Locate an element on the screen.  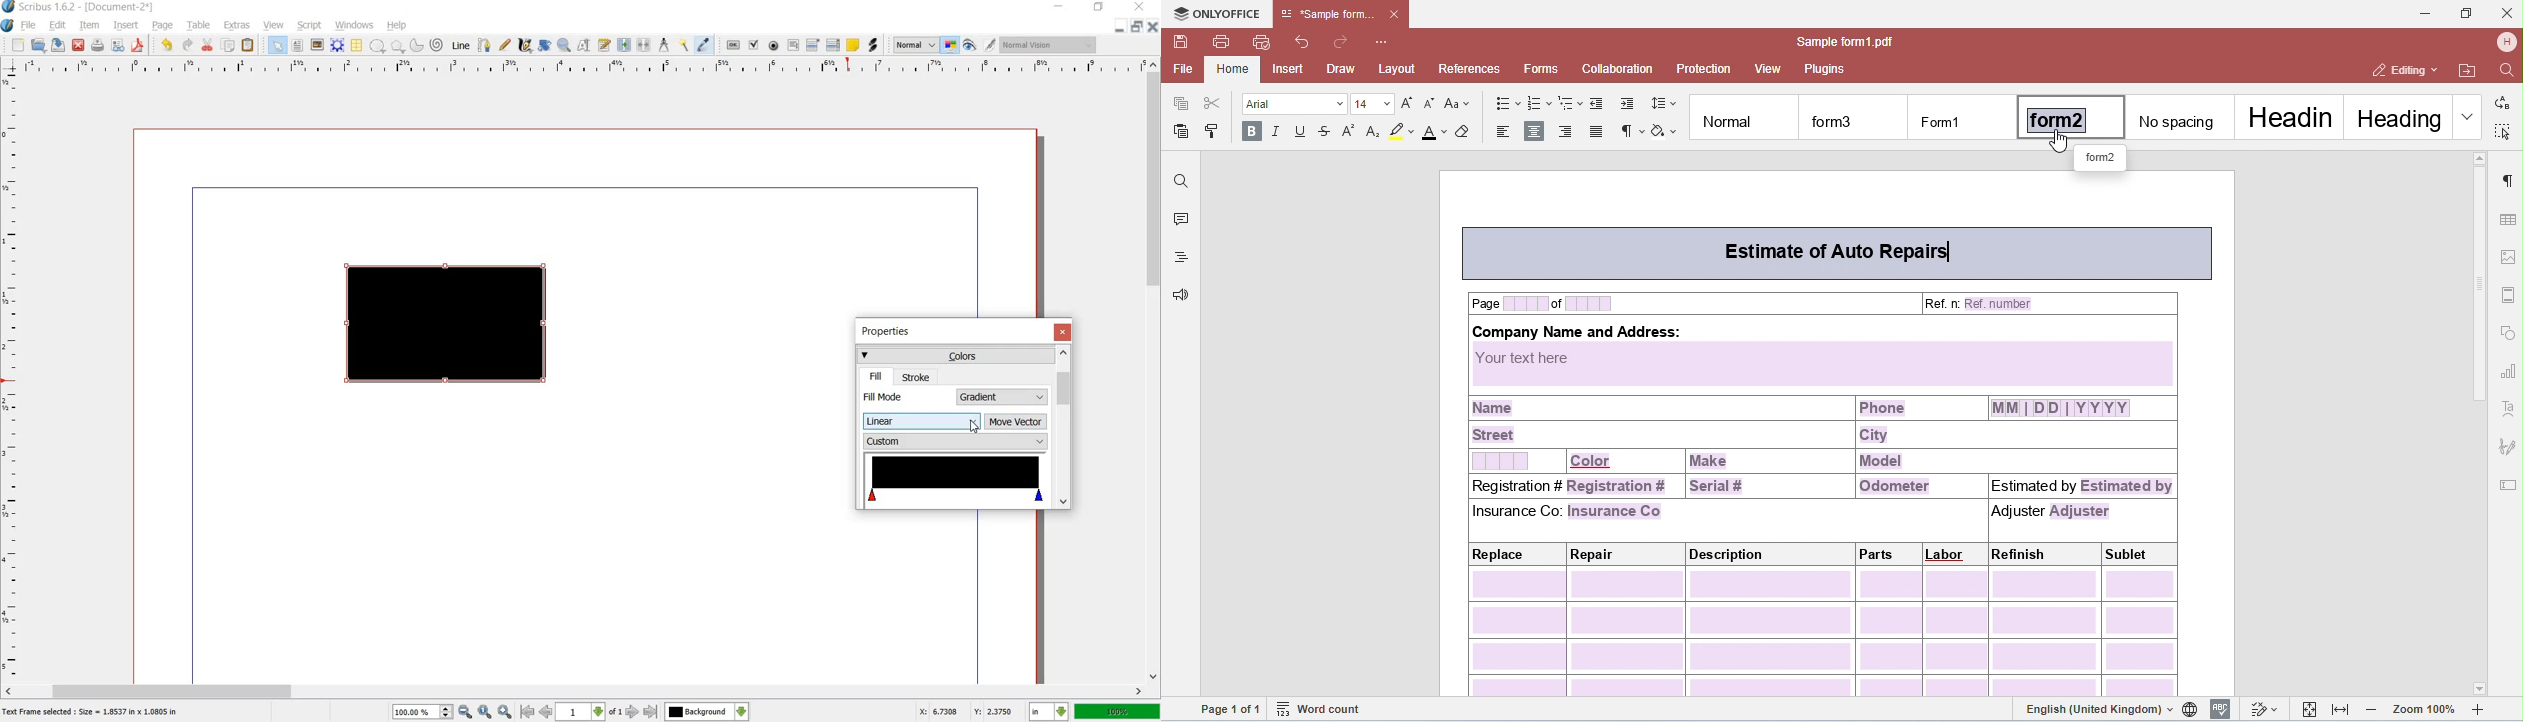
edit text with story editor is located at coordinates (604, 45).